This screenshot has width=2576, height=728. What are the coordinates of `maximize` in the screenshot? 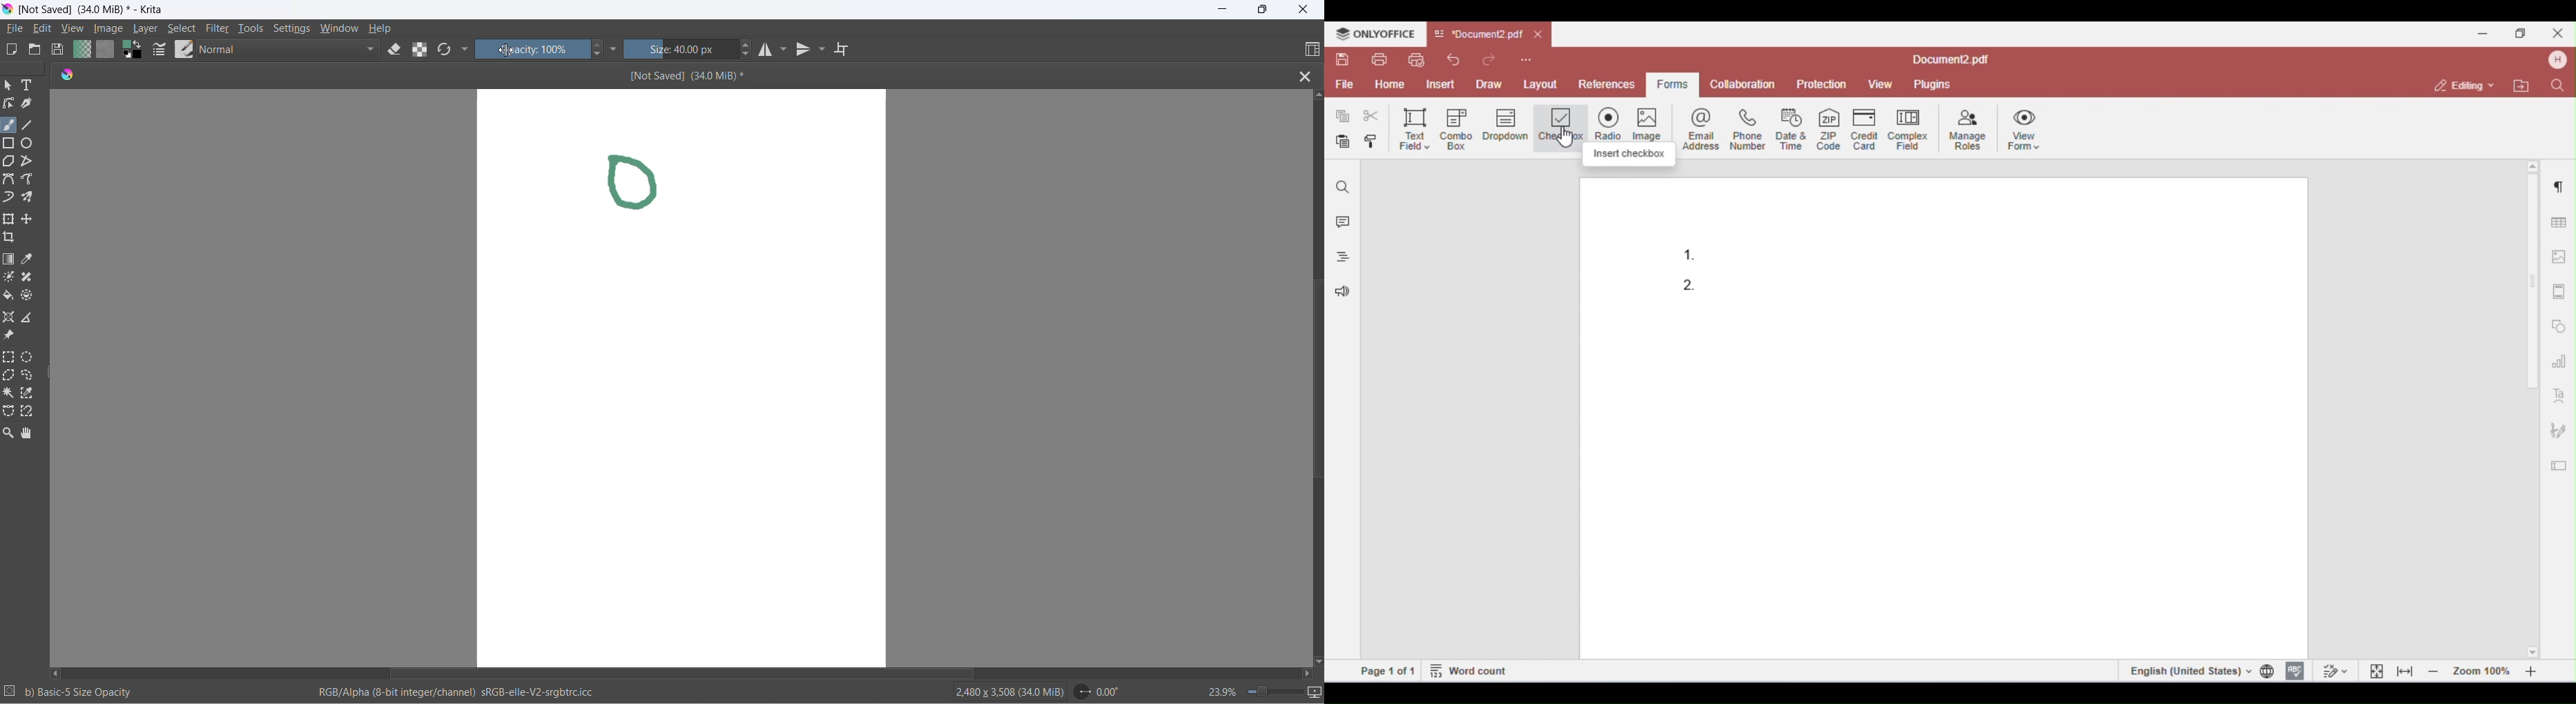 It's located at (1259, 10).